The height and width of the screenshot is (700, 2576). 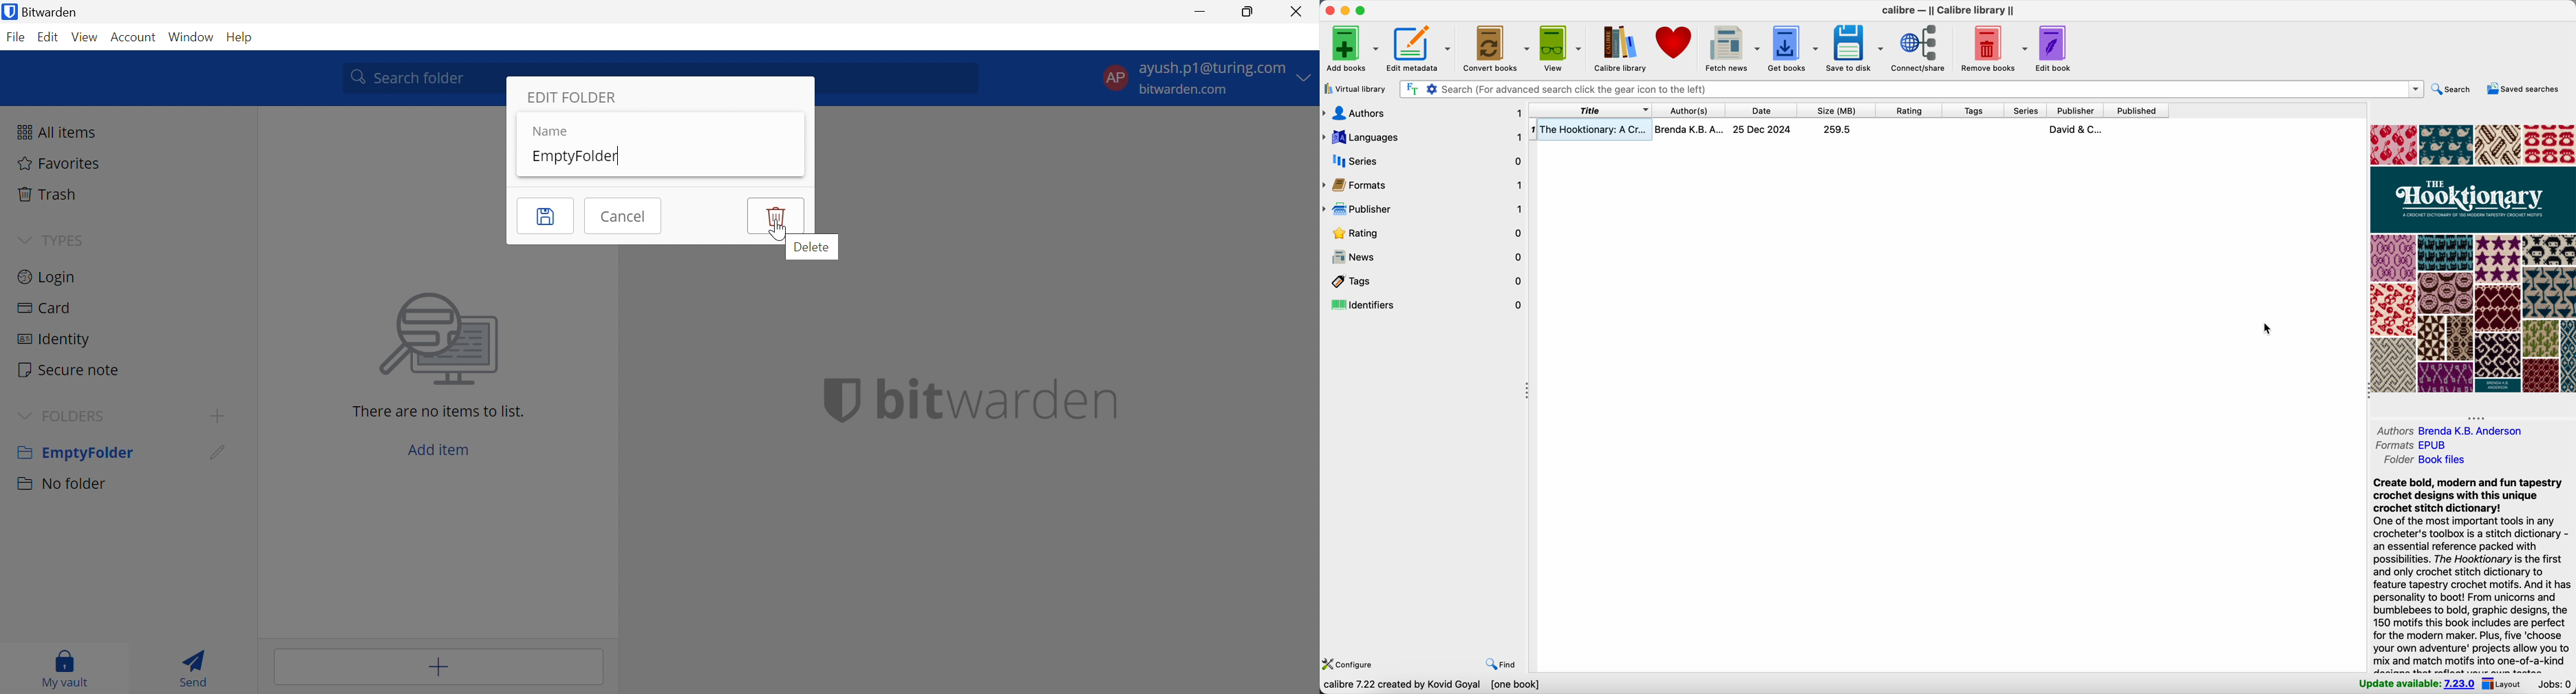 I want to click on date, so click(x=1761, y=110).